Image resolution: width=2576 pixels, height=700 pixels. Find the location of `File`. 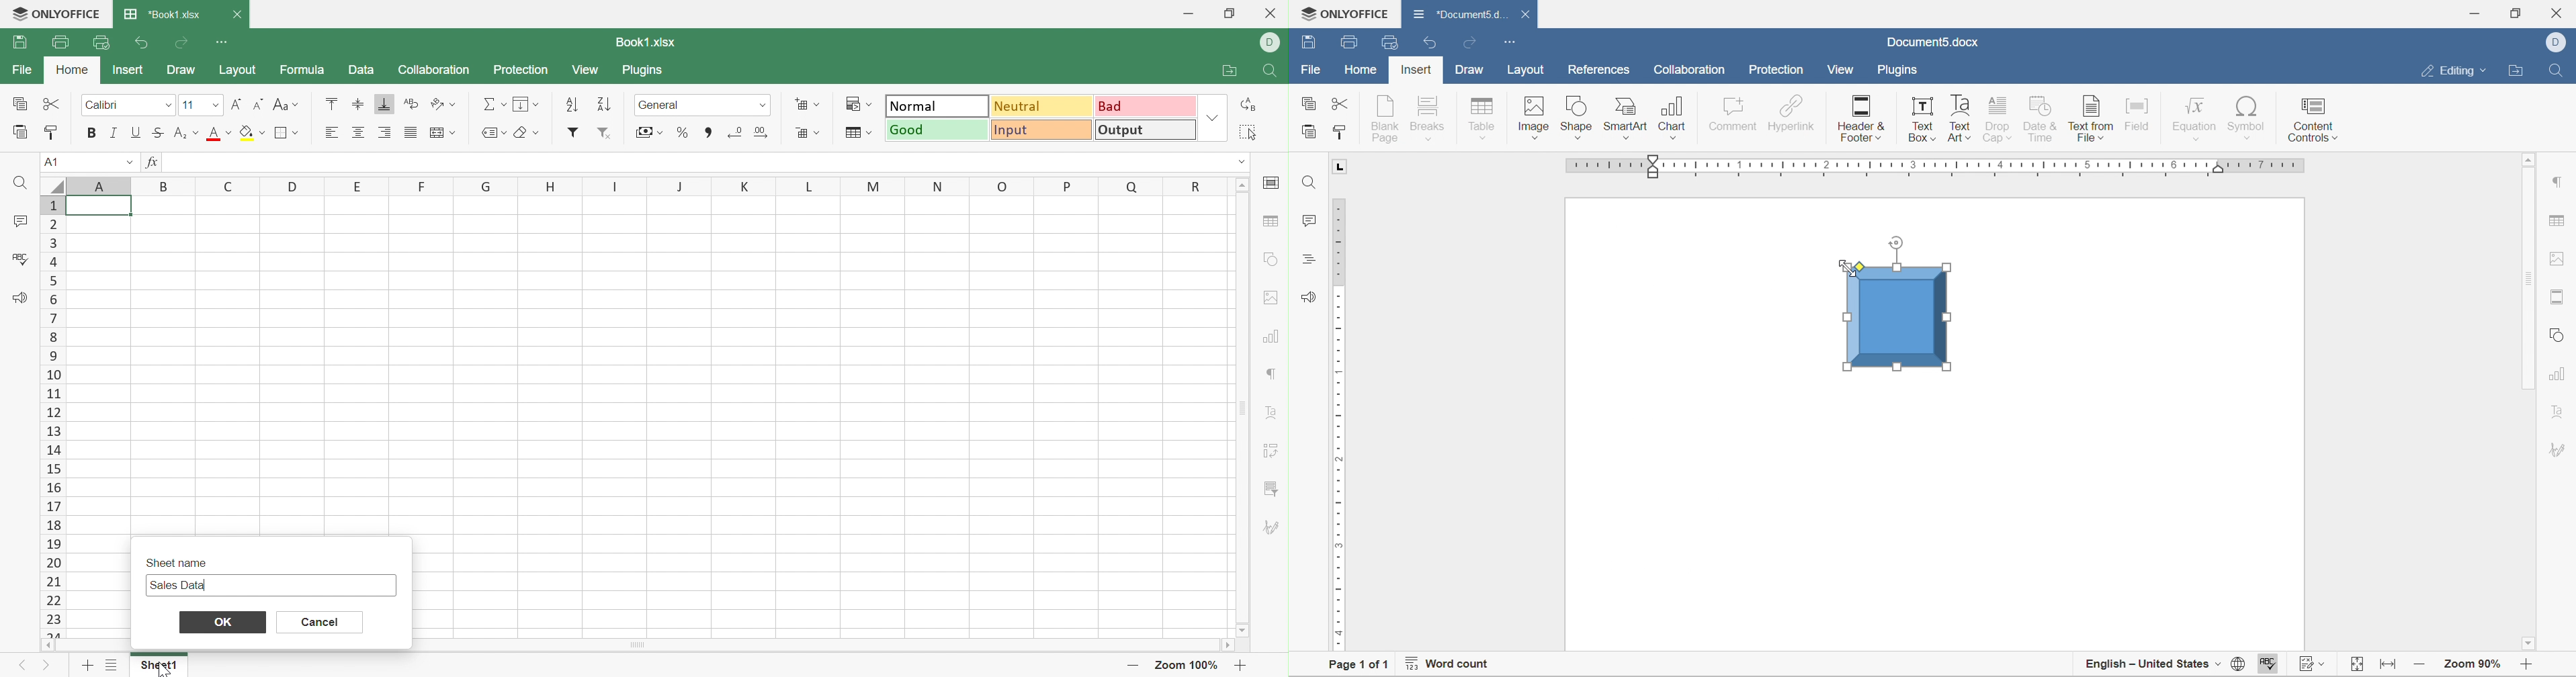

File is located at coordinates (24, 69).